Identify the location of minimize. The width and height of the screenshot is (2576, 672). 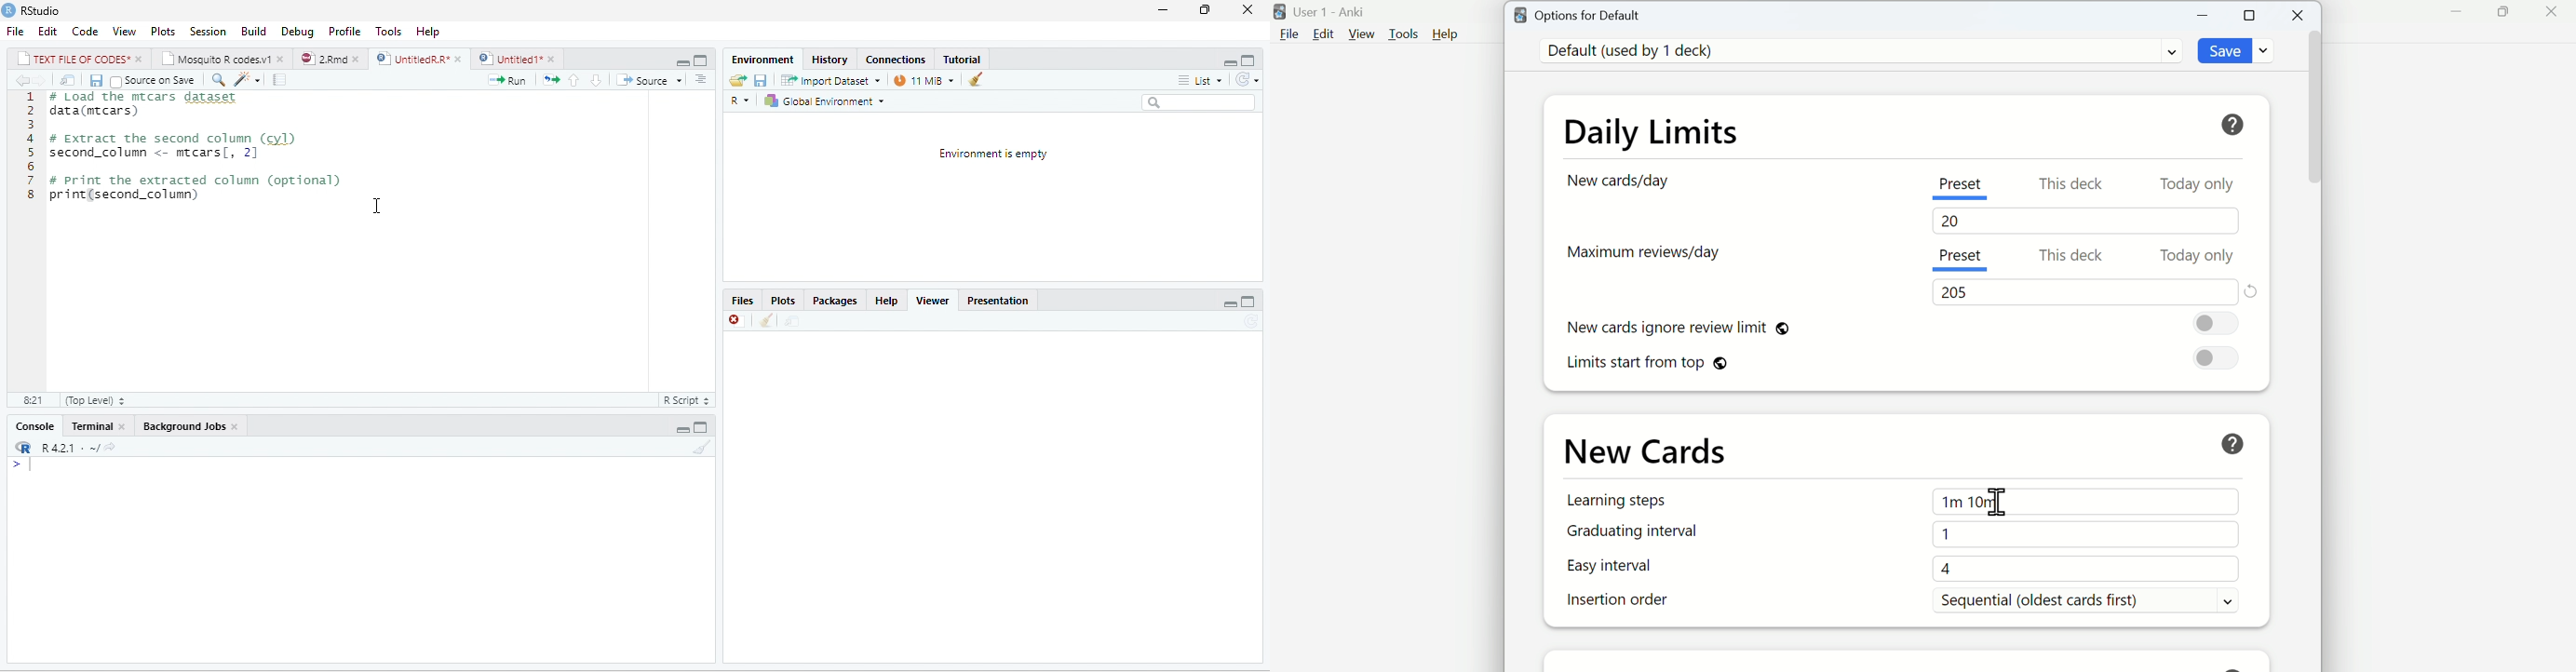
(1229, 302).